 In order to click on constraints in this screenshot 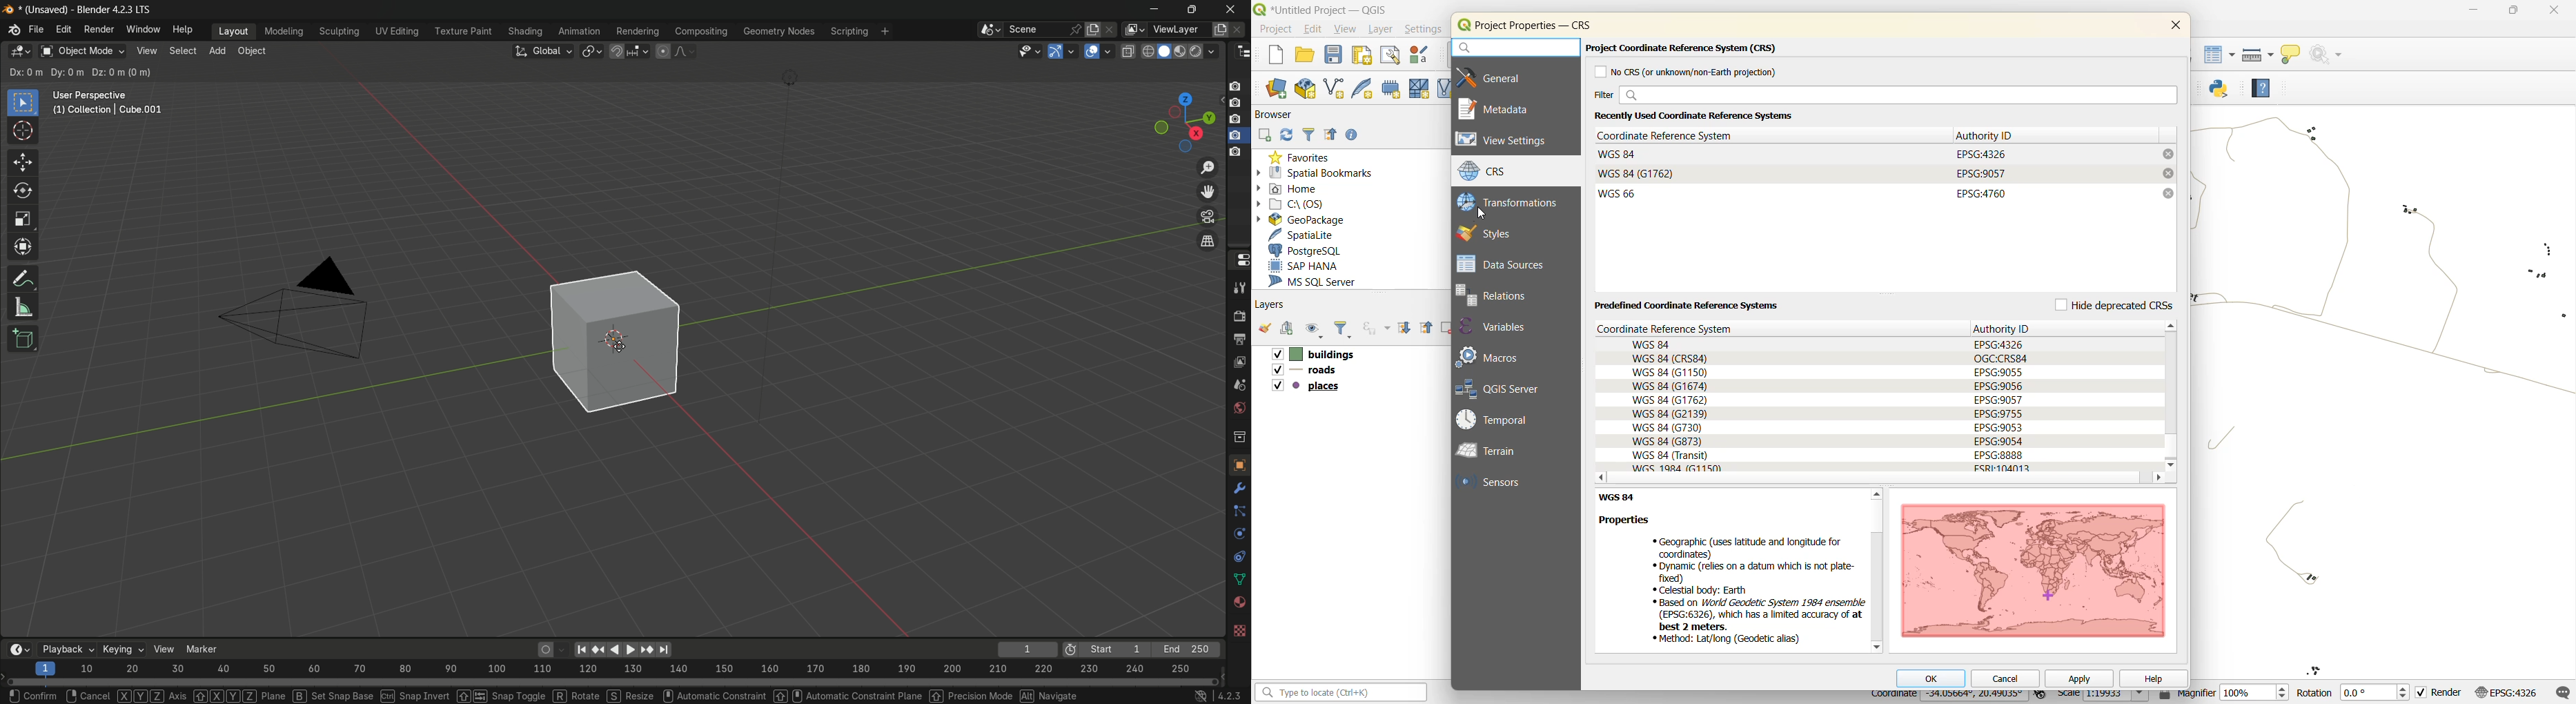, I will do `click(1239, 557)`.